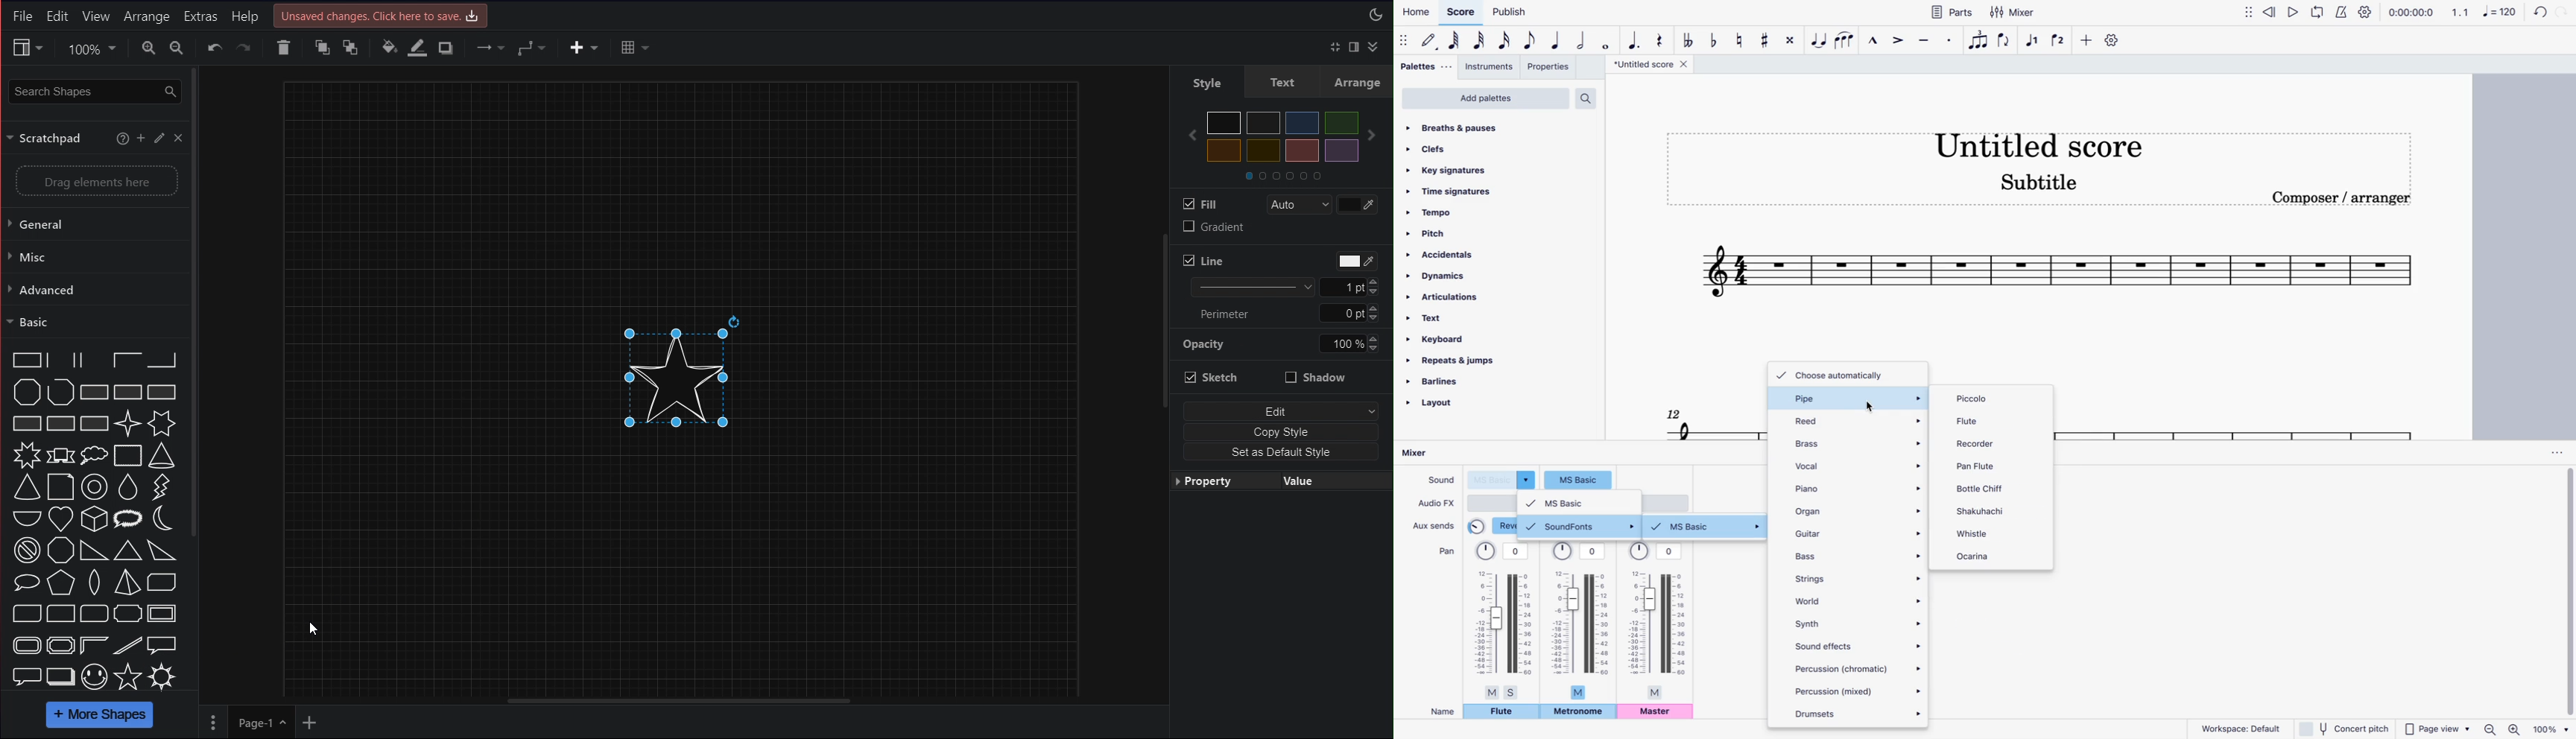 The width and height of the screenshot is (2576, 756). Describe the element at coordinates (1983, 420) in the screenshot. I see `flute` at that location.